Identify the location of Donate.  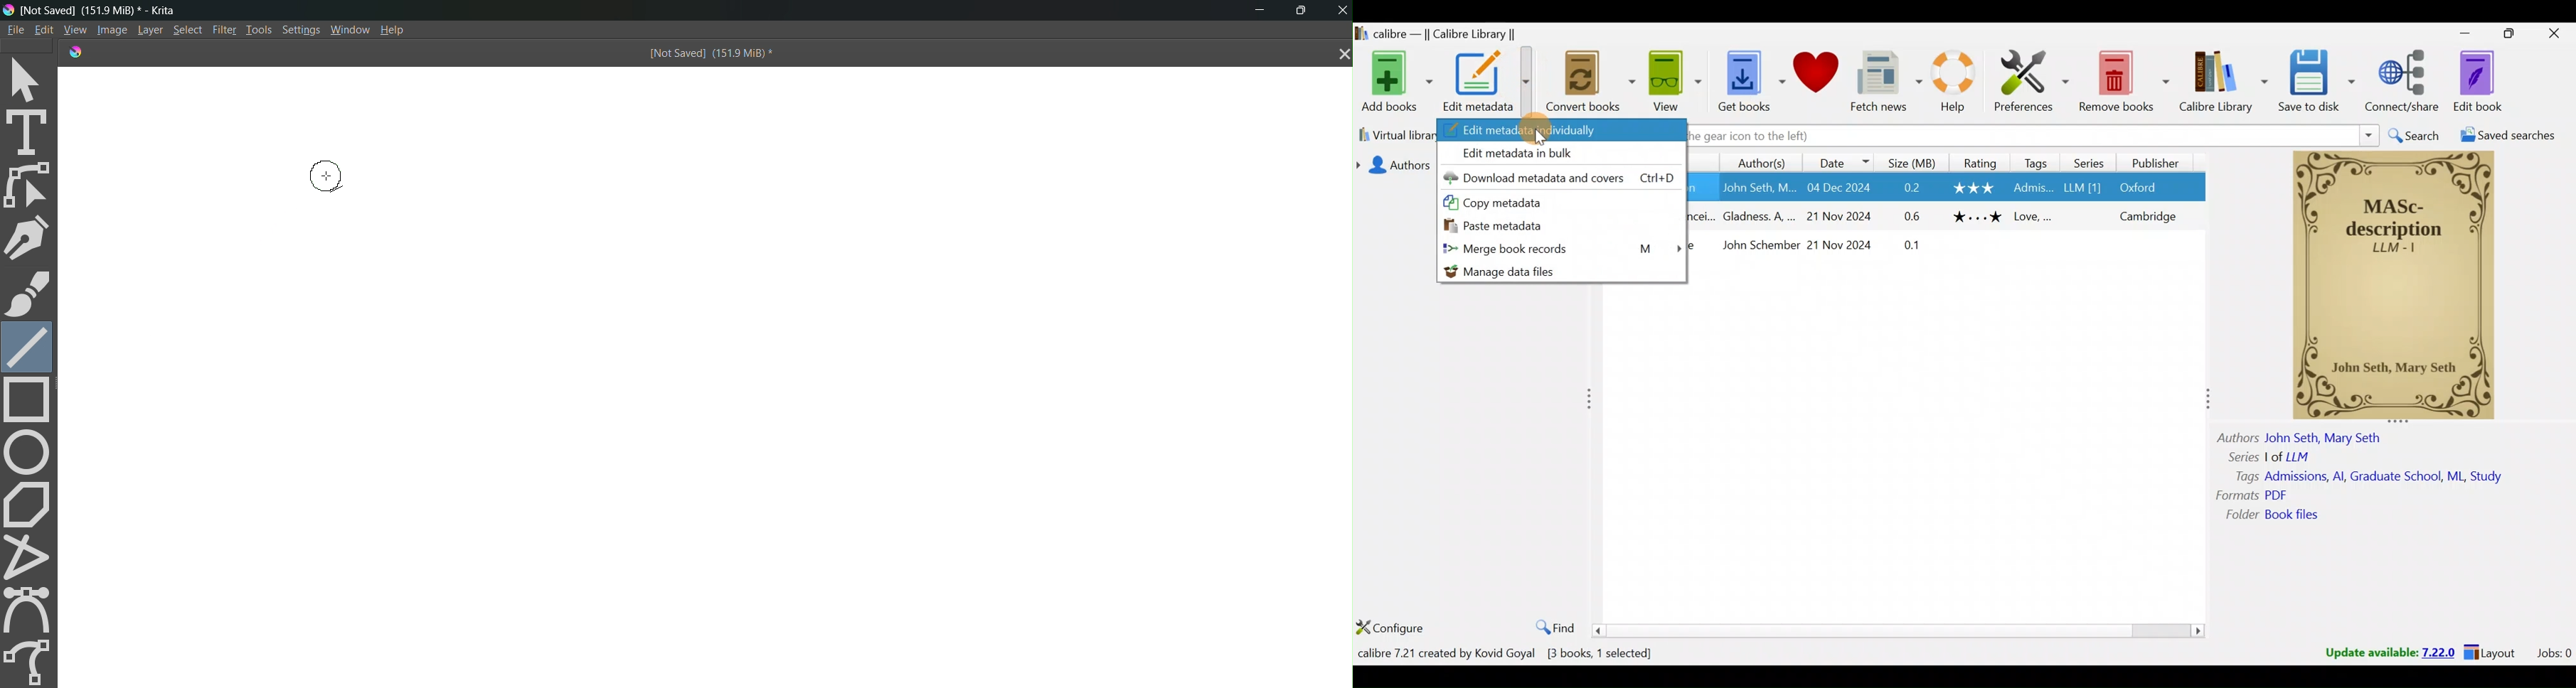
(1816, 85).